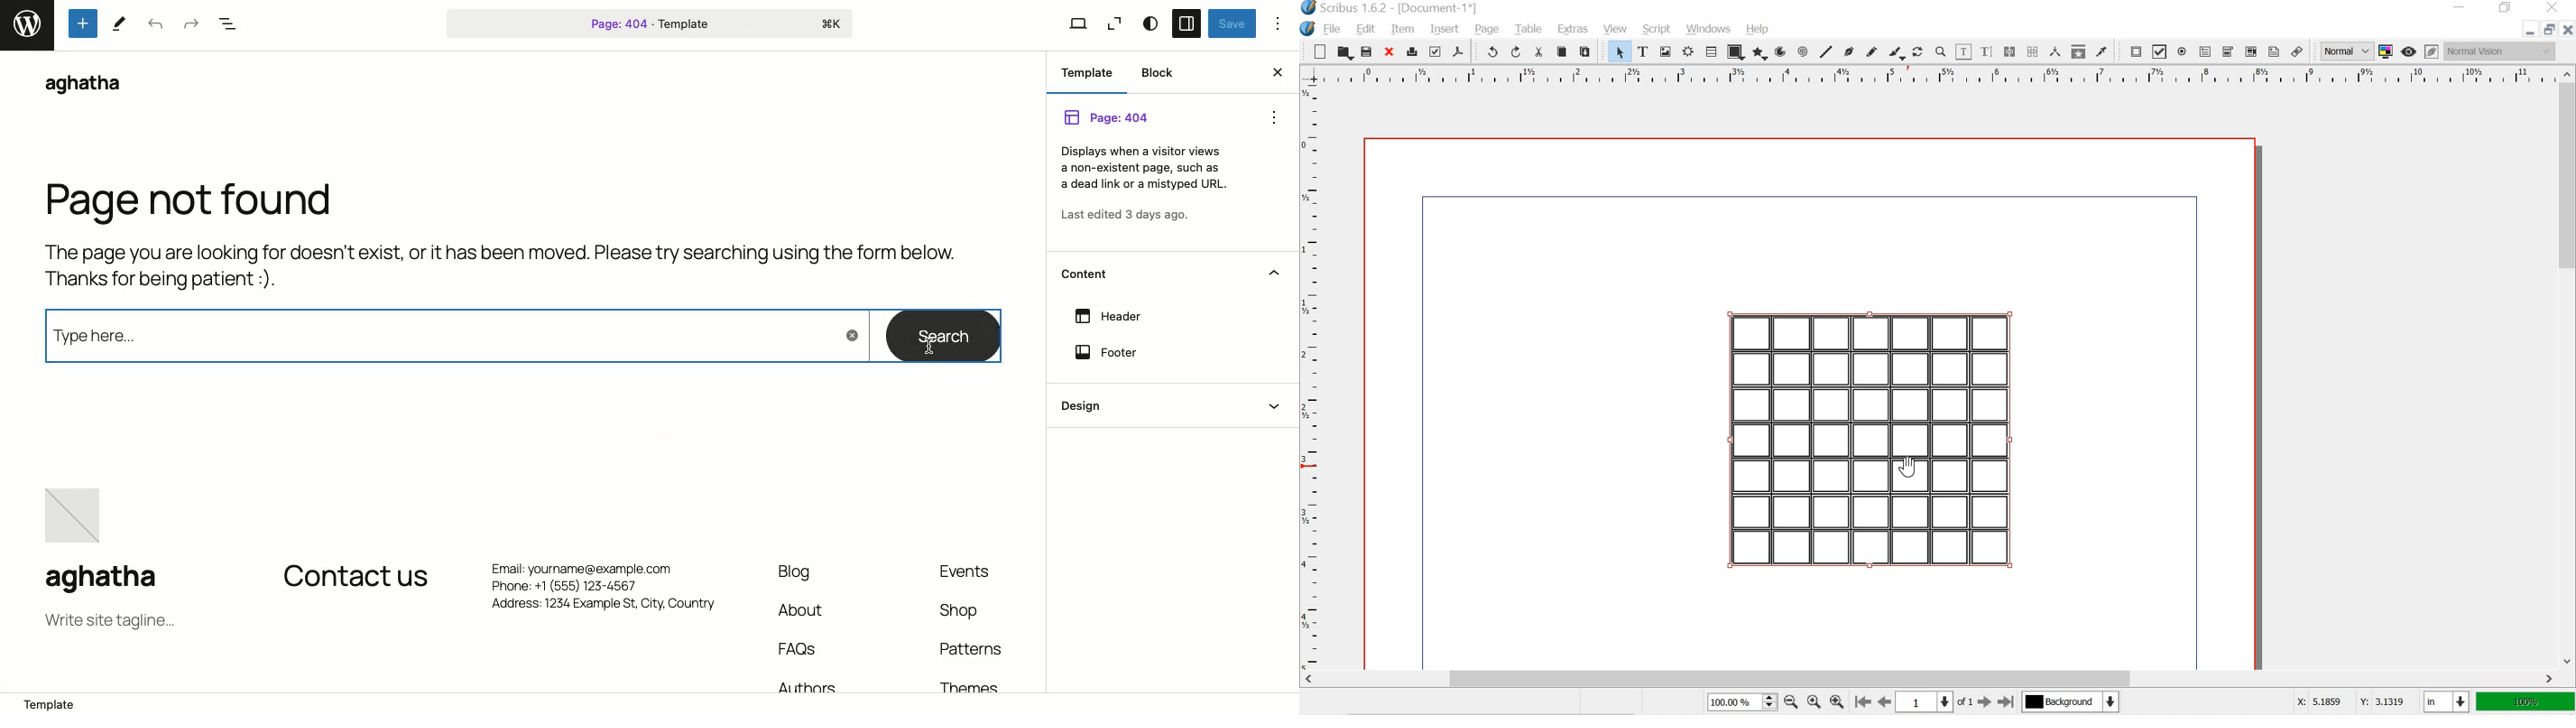 The image size is (2576, 728). I want to click on scrollbar, so click(2569, 365).